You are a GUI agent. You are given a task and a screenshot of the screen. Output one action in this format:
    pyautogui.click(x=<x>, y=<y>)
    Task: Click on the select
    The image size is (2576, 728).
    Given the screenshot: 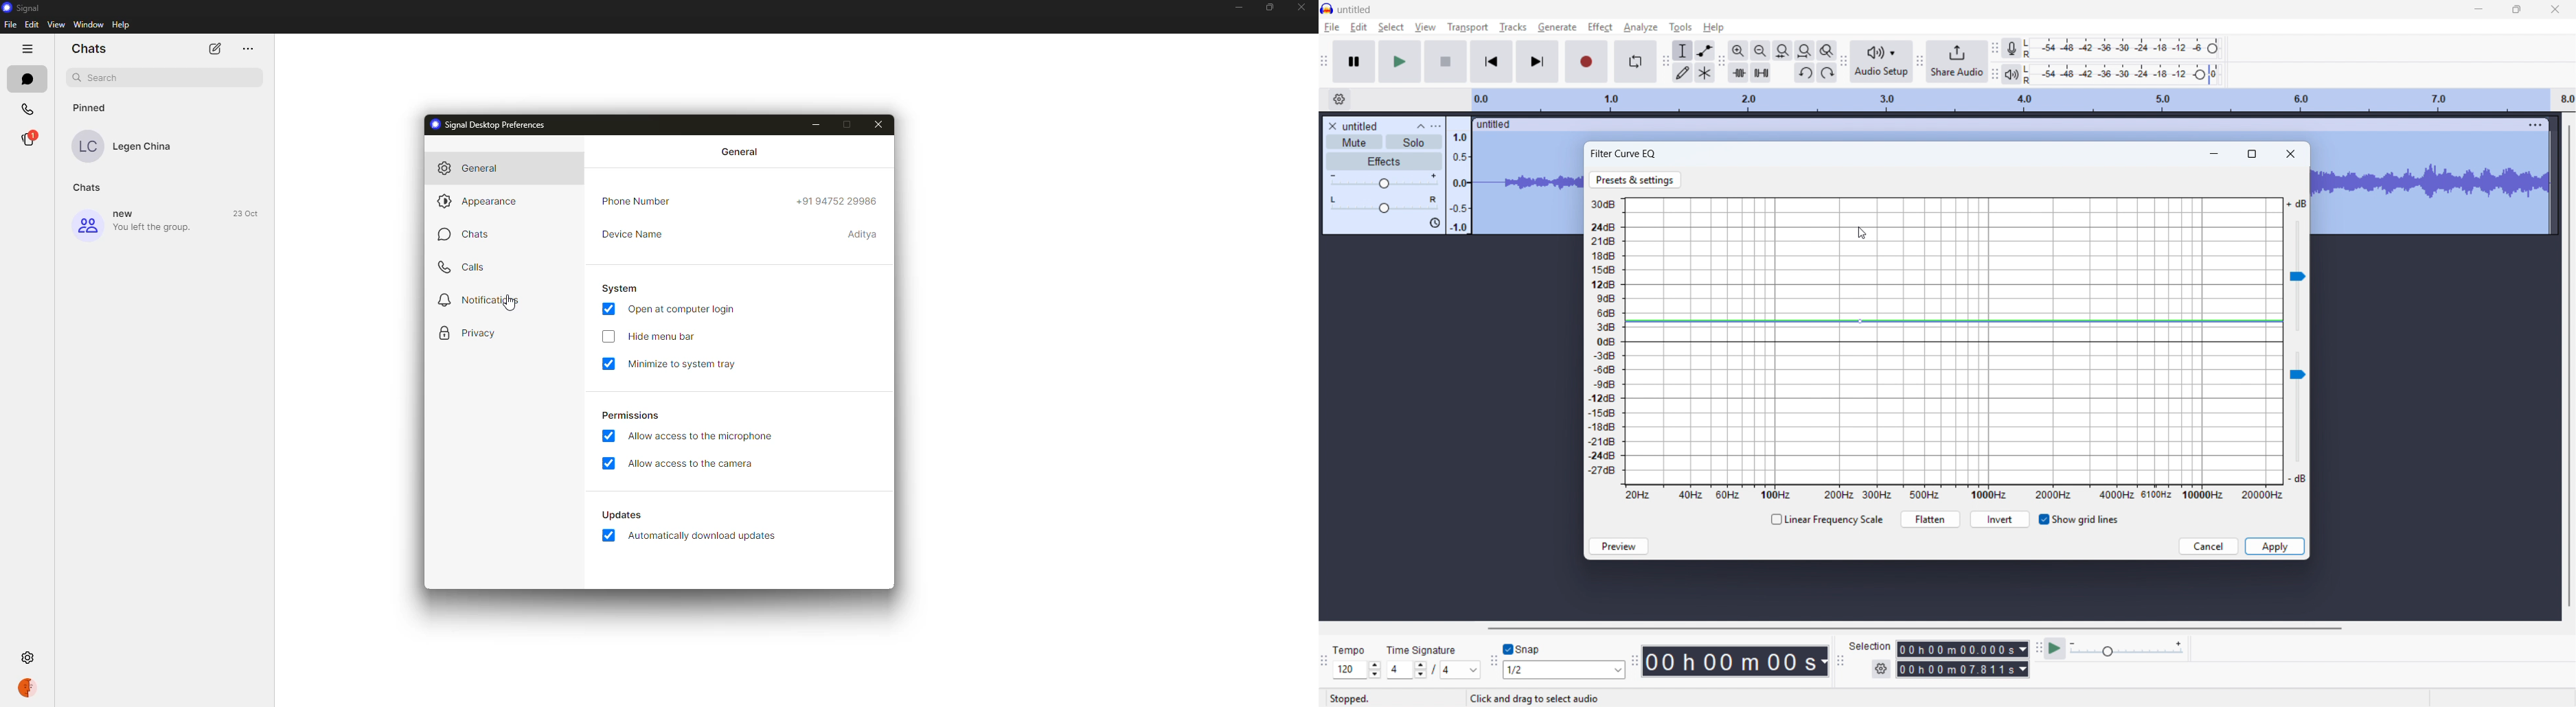 What is the action you would take?
    pyautogui.click(x=1392, y=27)
    